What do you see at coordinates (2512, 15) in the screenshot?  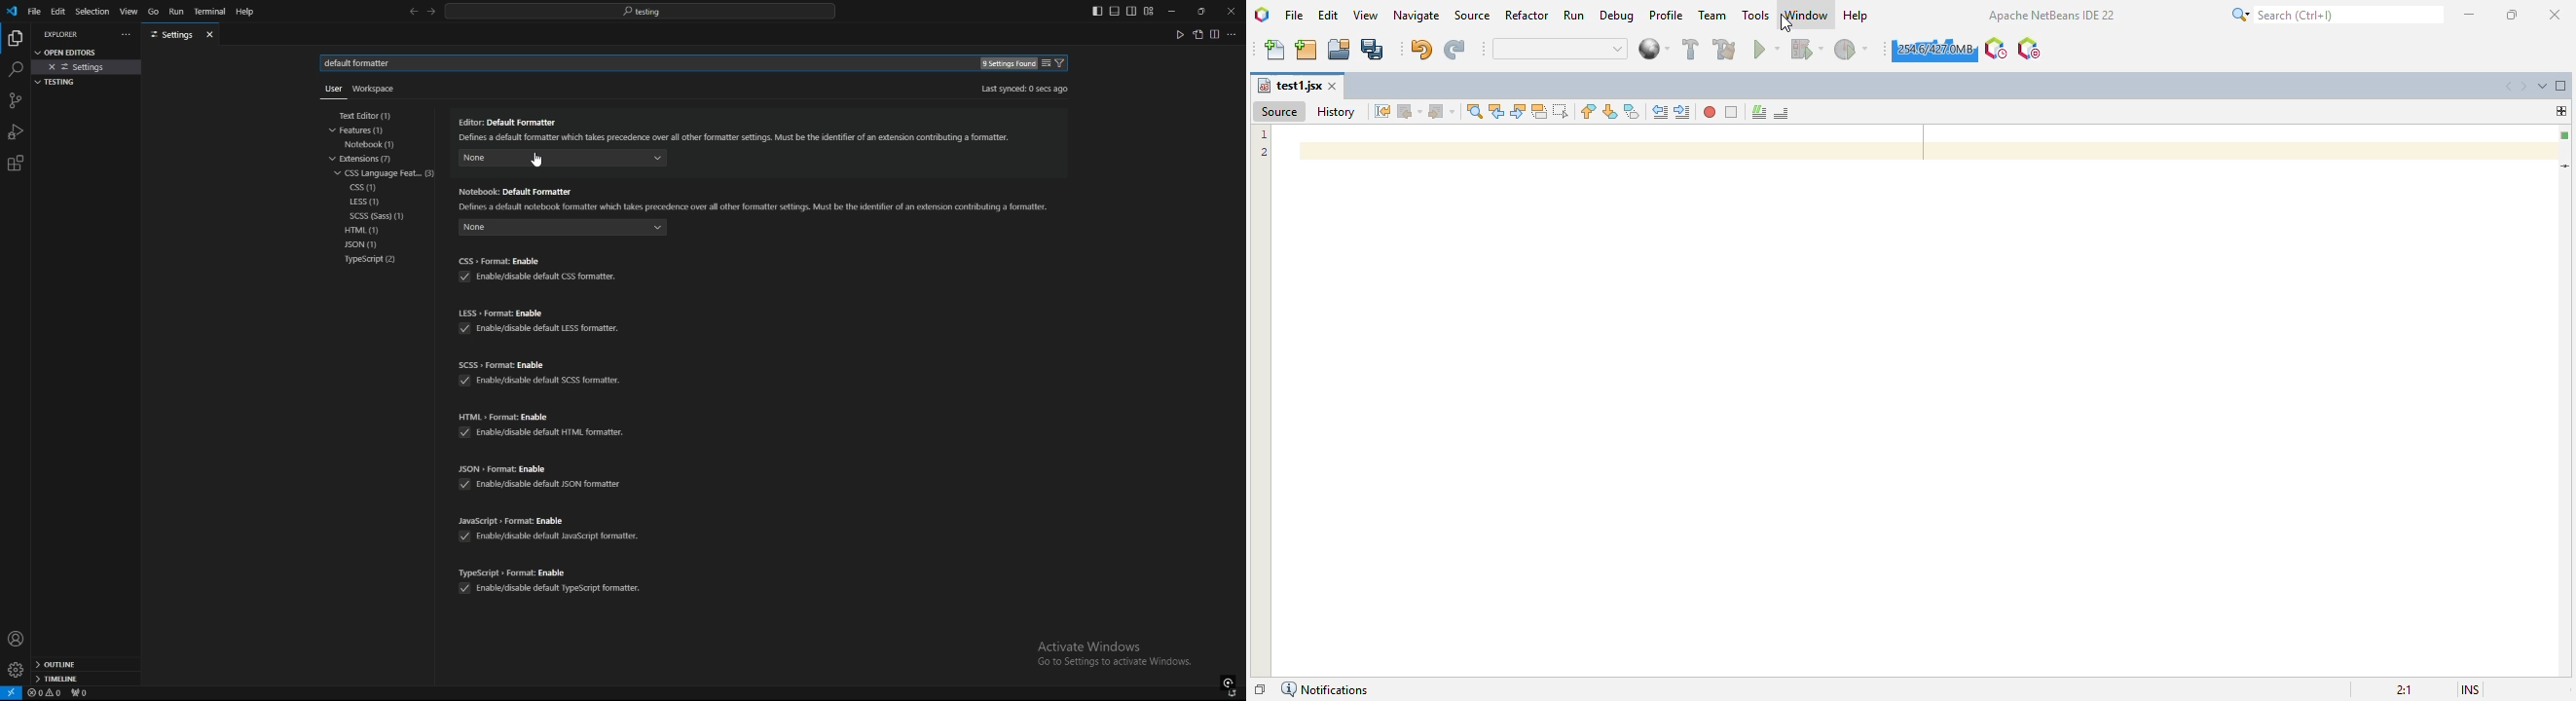 I see `maximize` at bounding box center [2512, 15].